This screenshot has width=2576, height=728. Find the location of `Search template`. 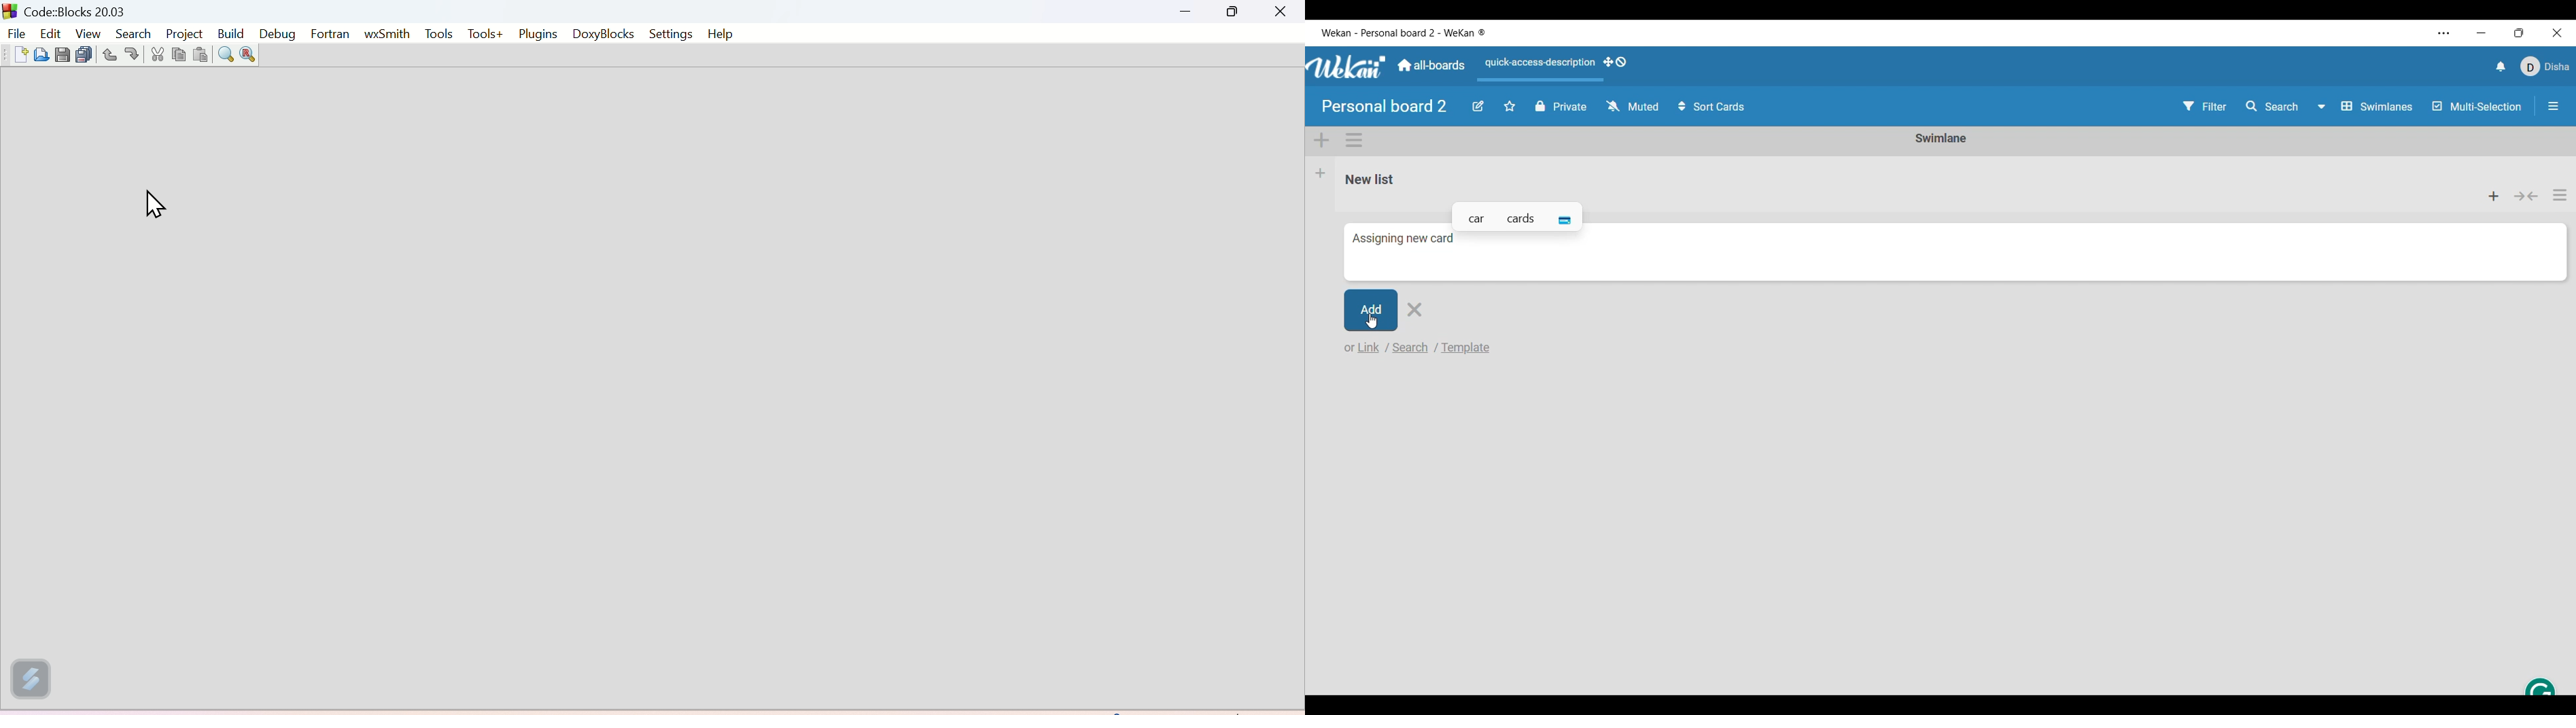

Search template is located at coordinates (1467, 348).